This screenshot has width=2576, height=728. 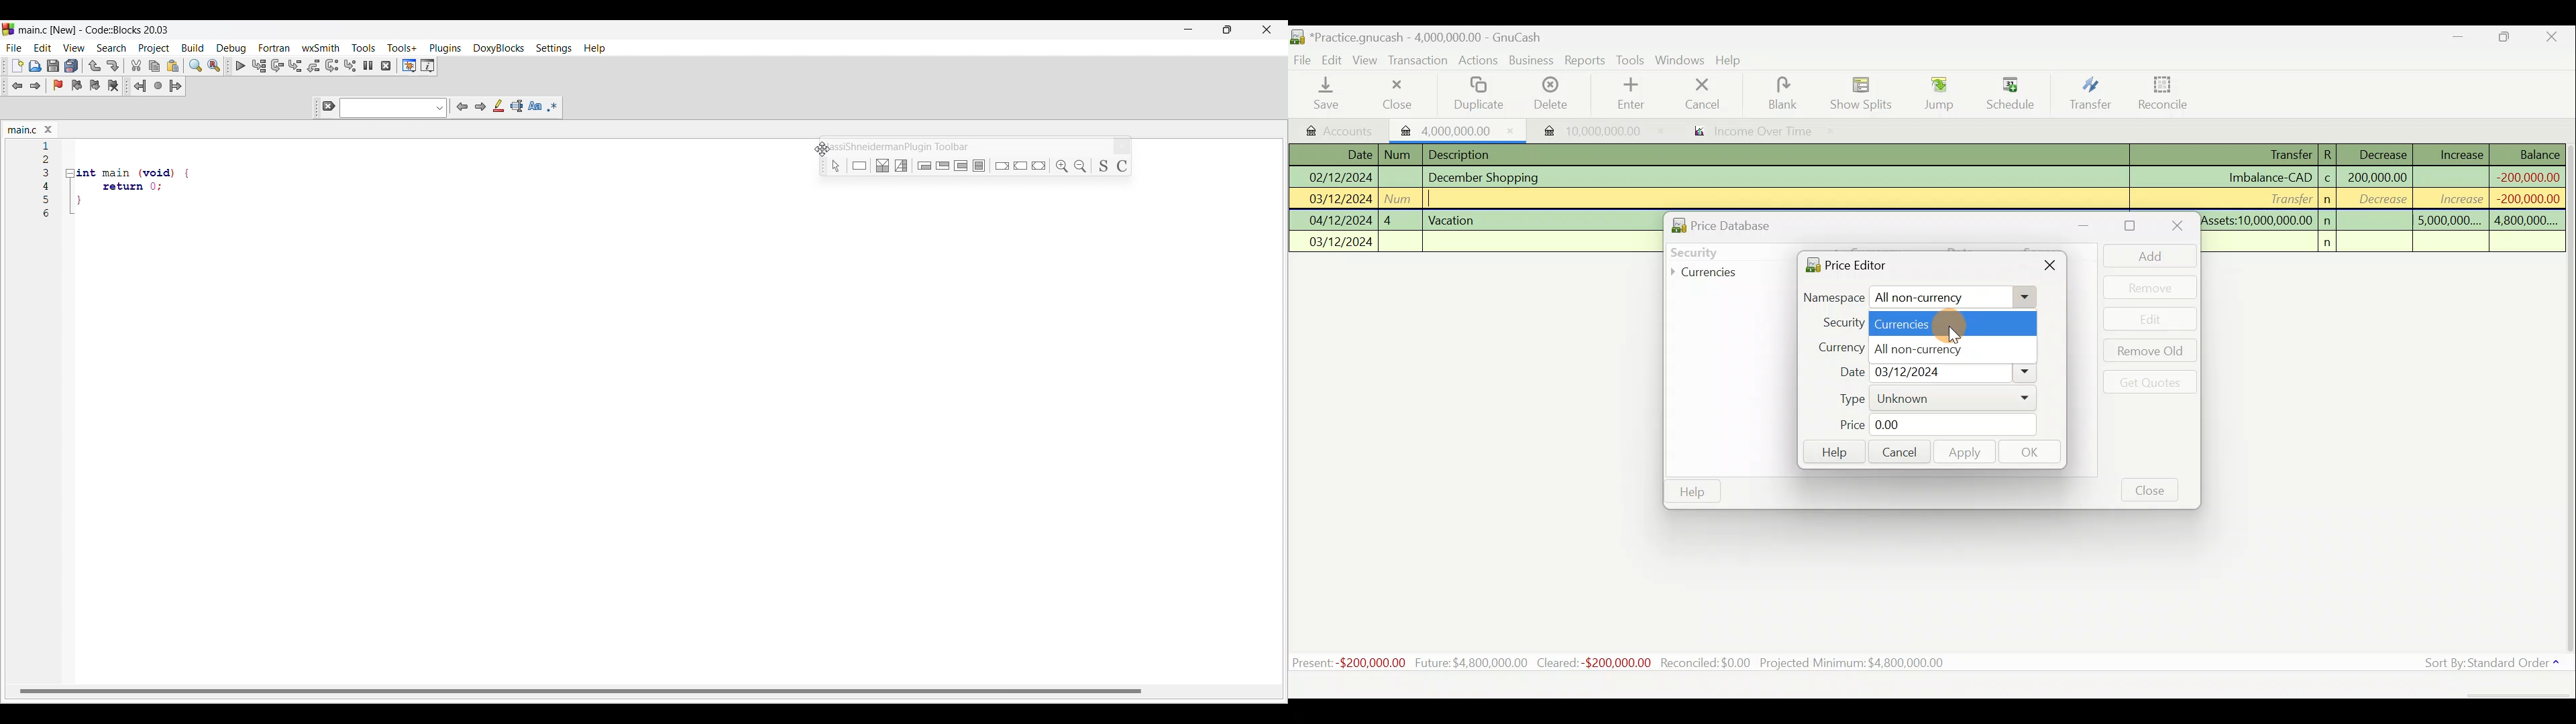 What do you see at coordinates (1641, 663) in the screenshot?
I see `Statistics` at bounding box center [1641, 663].